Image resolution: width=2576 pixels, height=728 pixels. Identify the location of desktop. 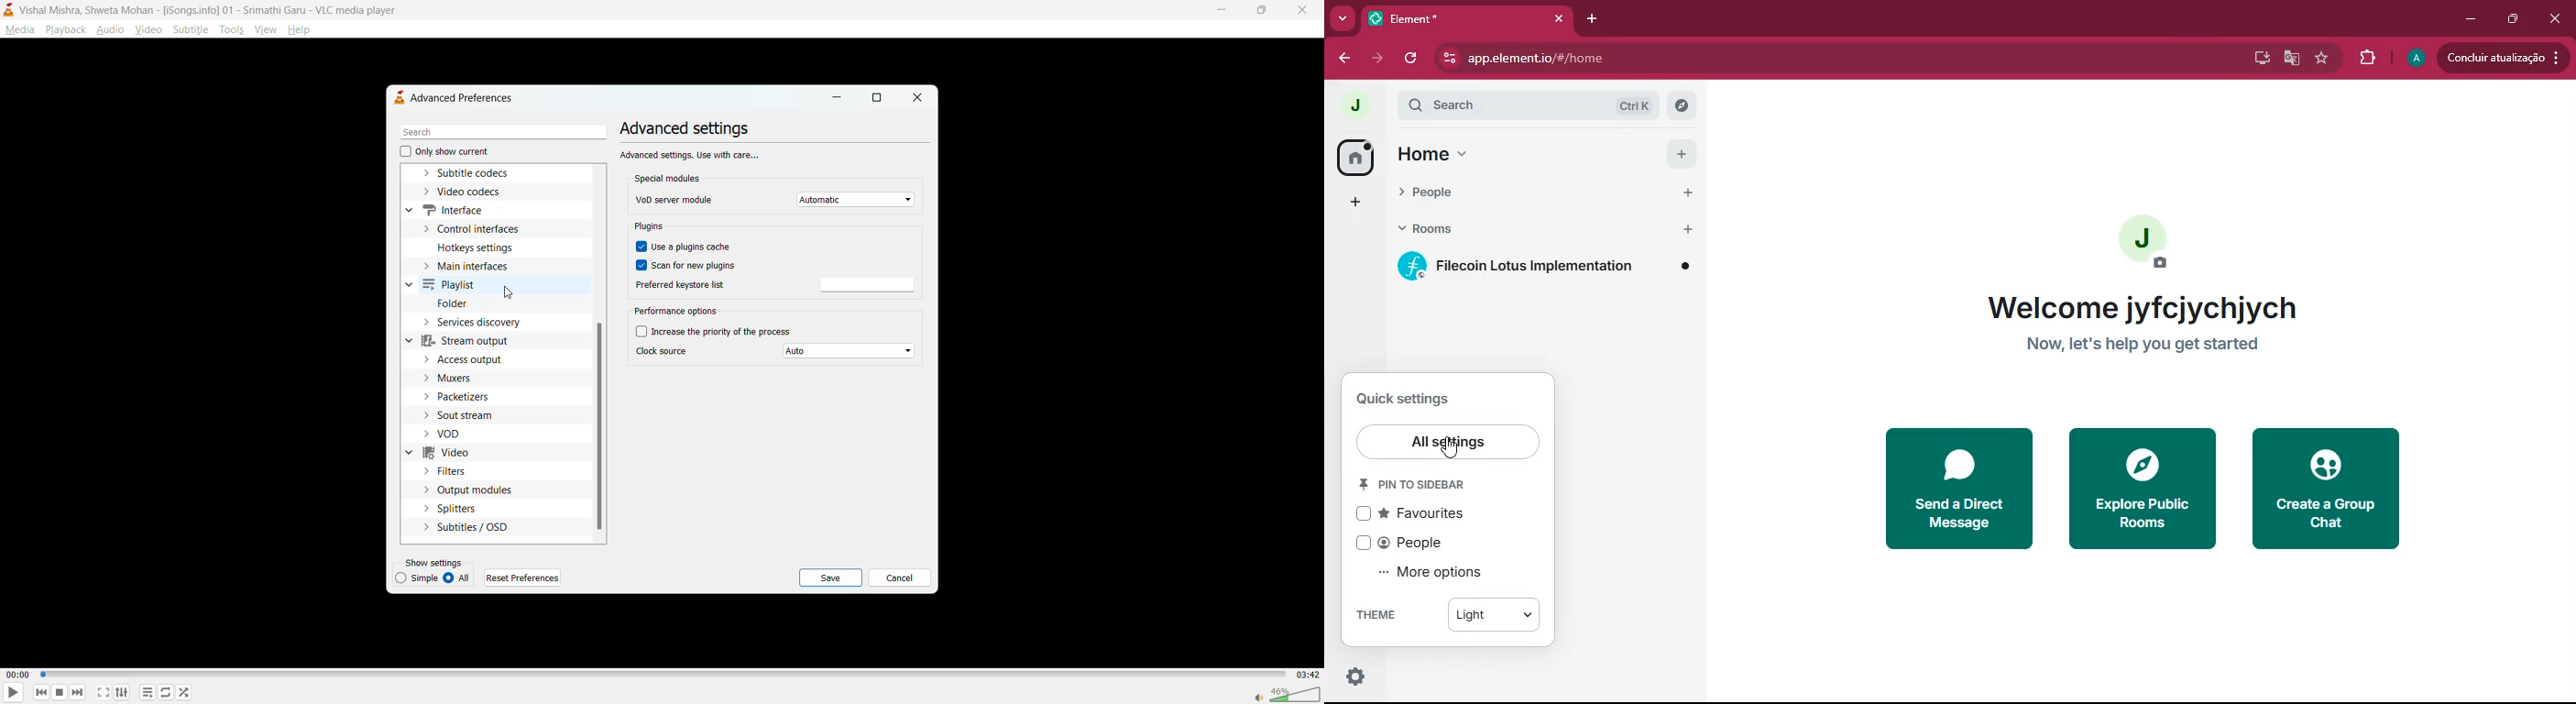
(2254, 58).